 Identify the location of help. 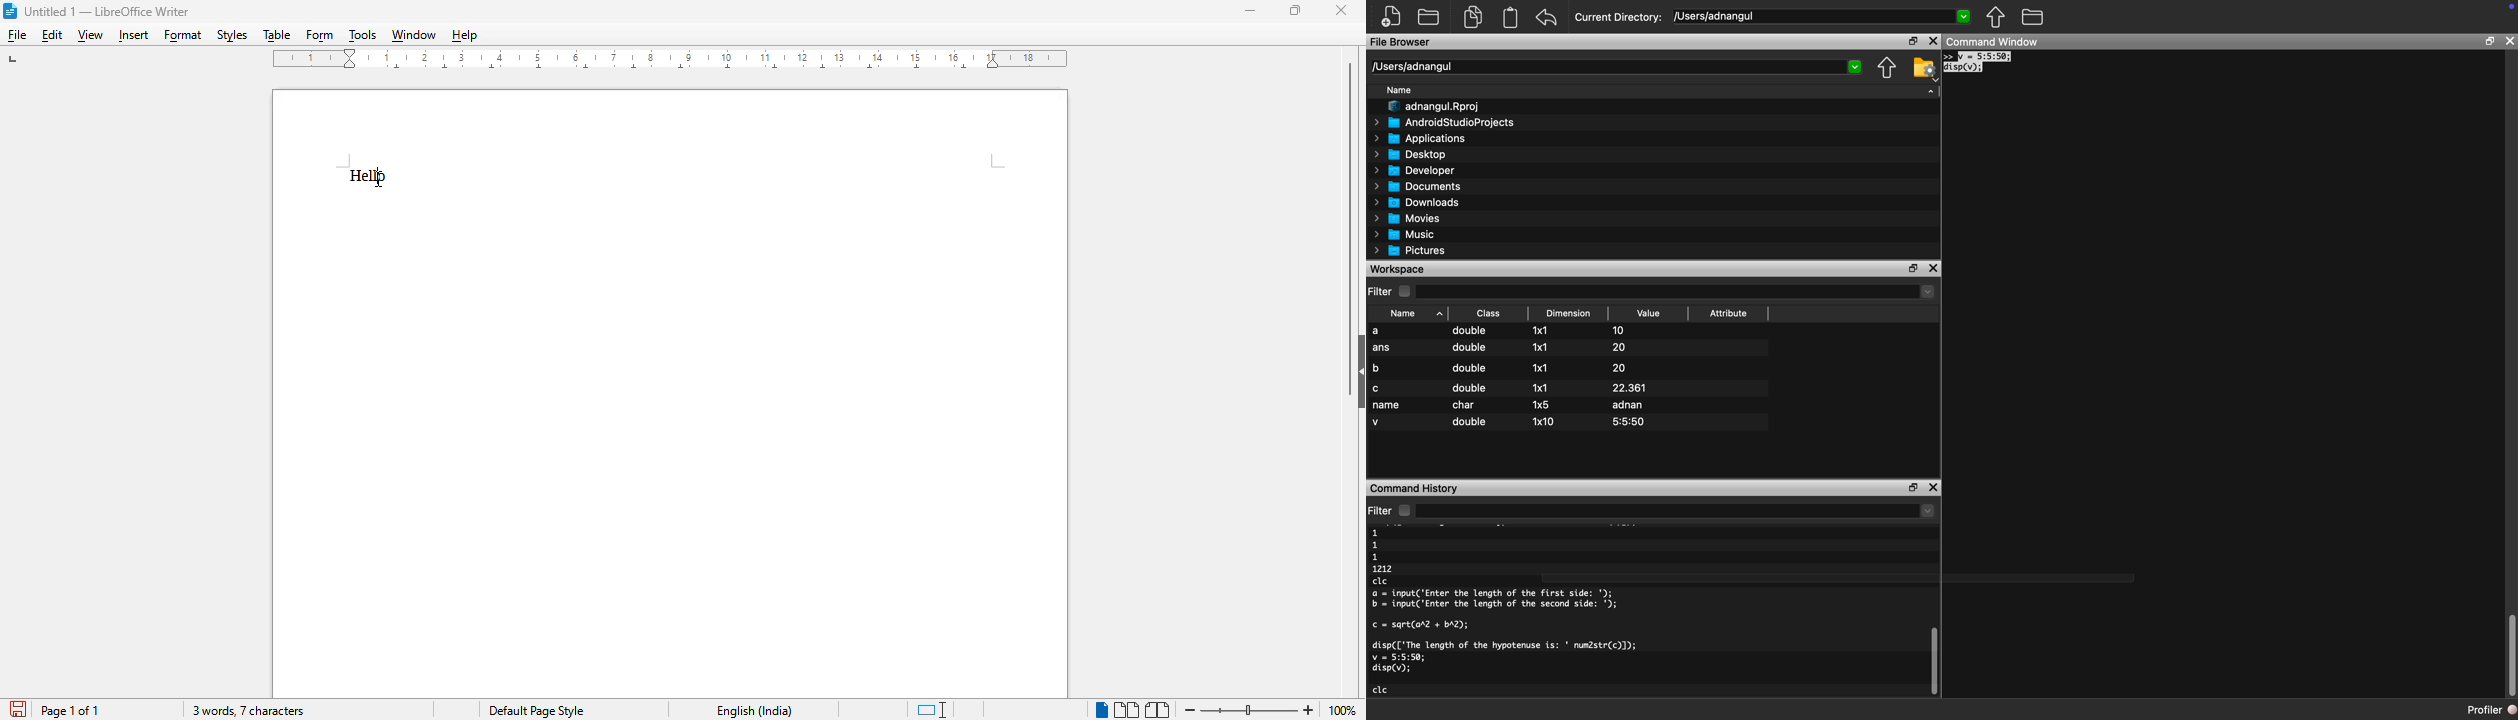
(464, 35).